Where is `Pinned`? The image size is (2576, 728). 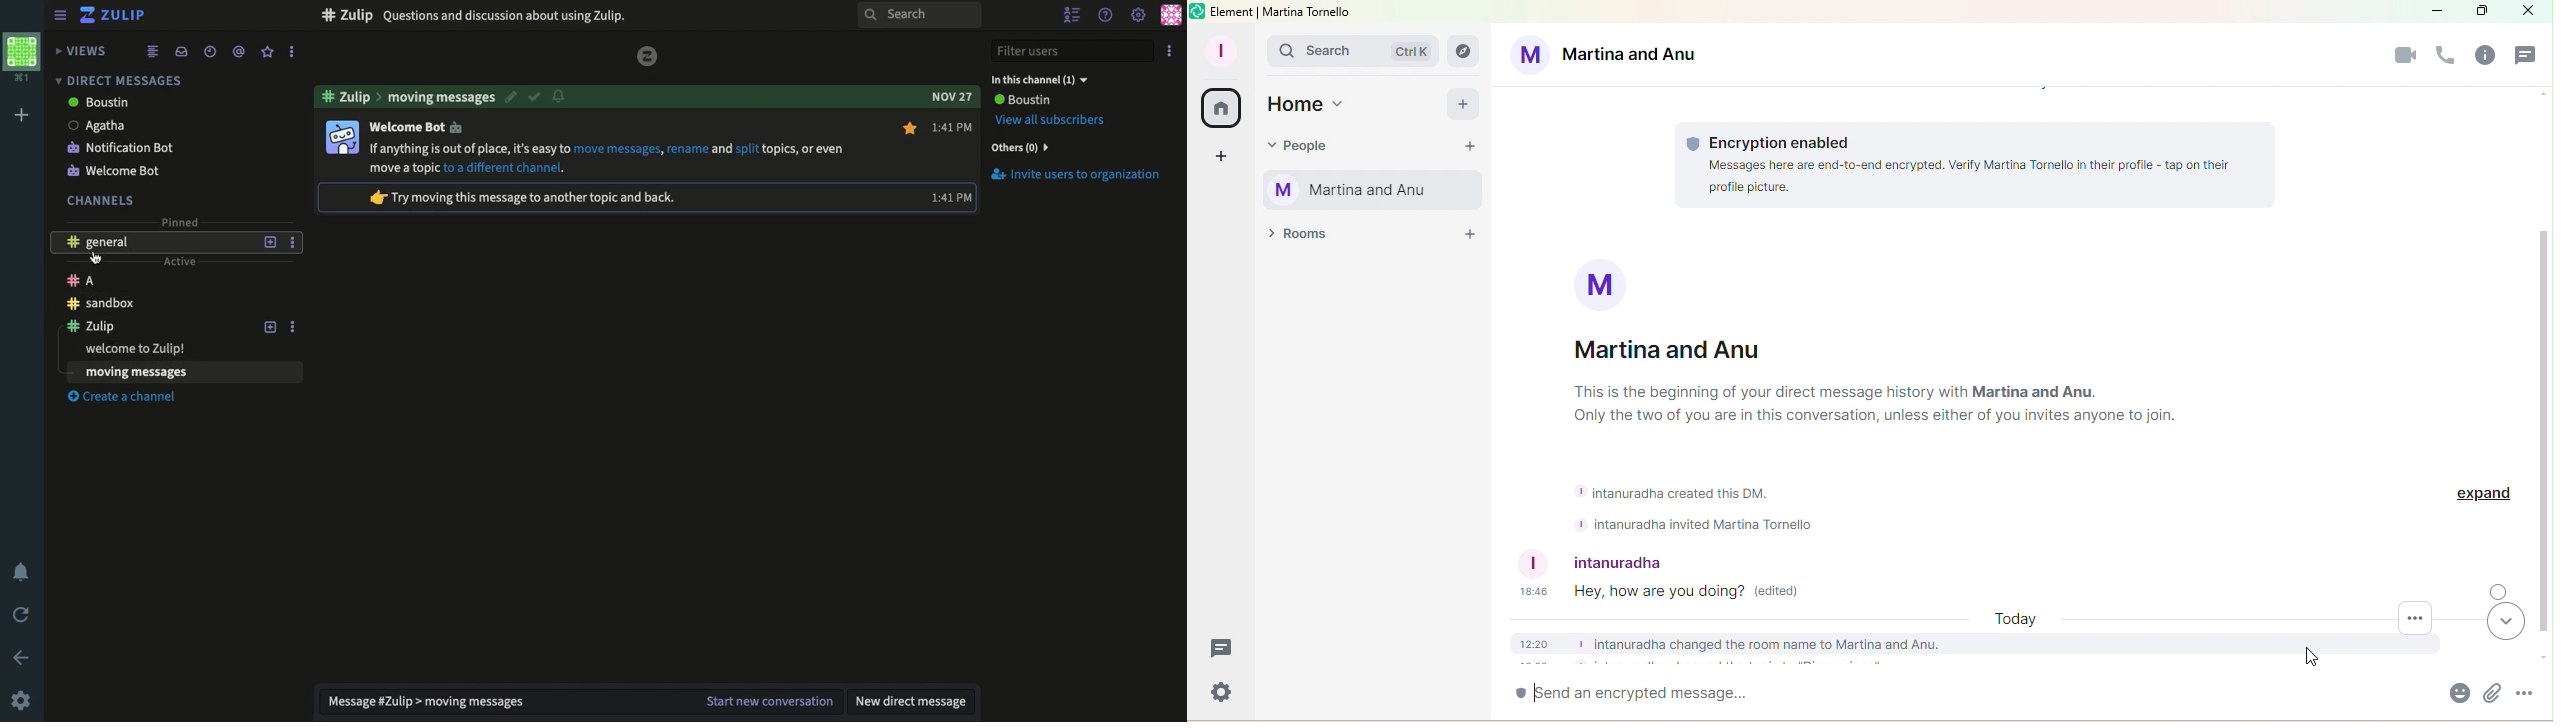 Pinned is located at coordinates (178, 220).